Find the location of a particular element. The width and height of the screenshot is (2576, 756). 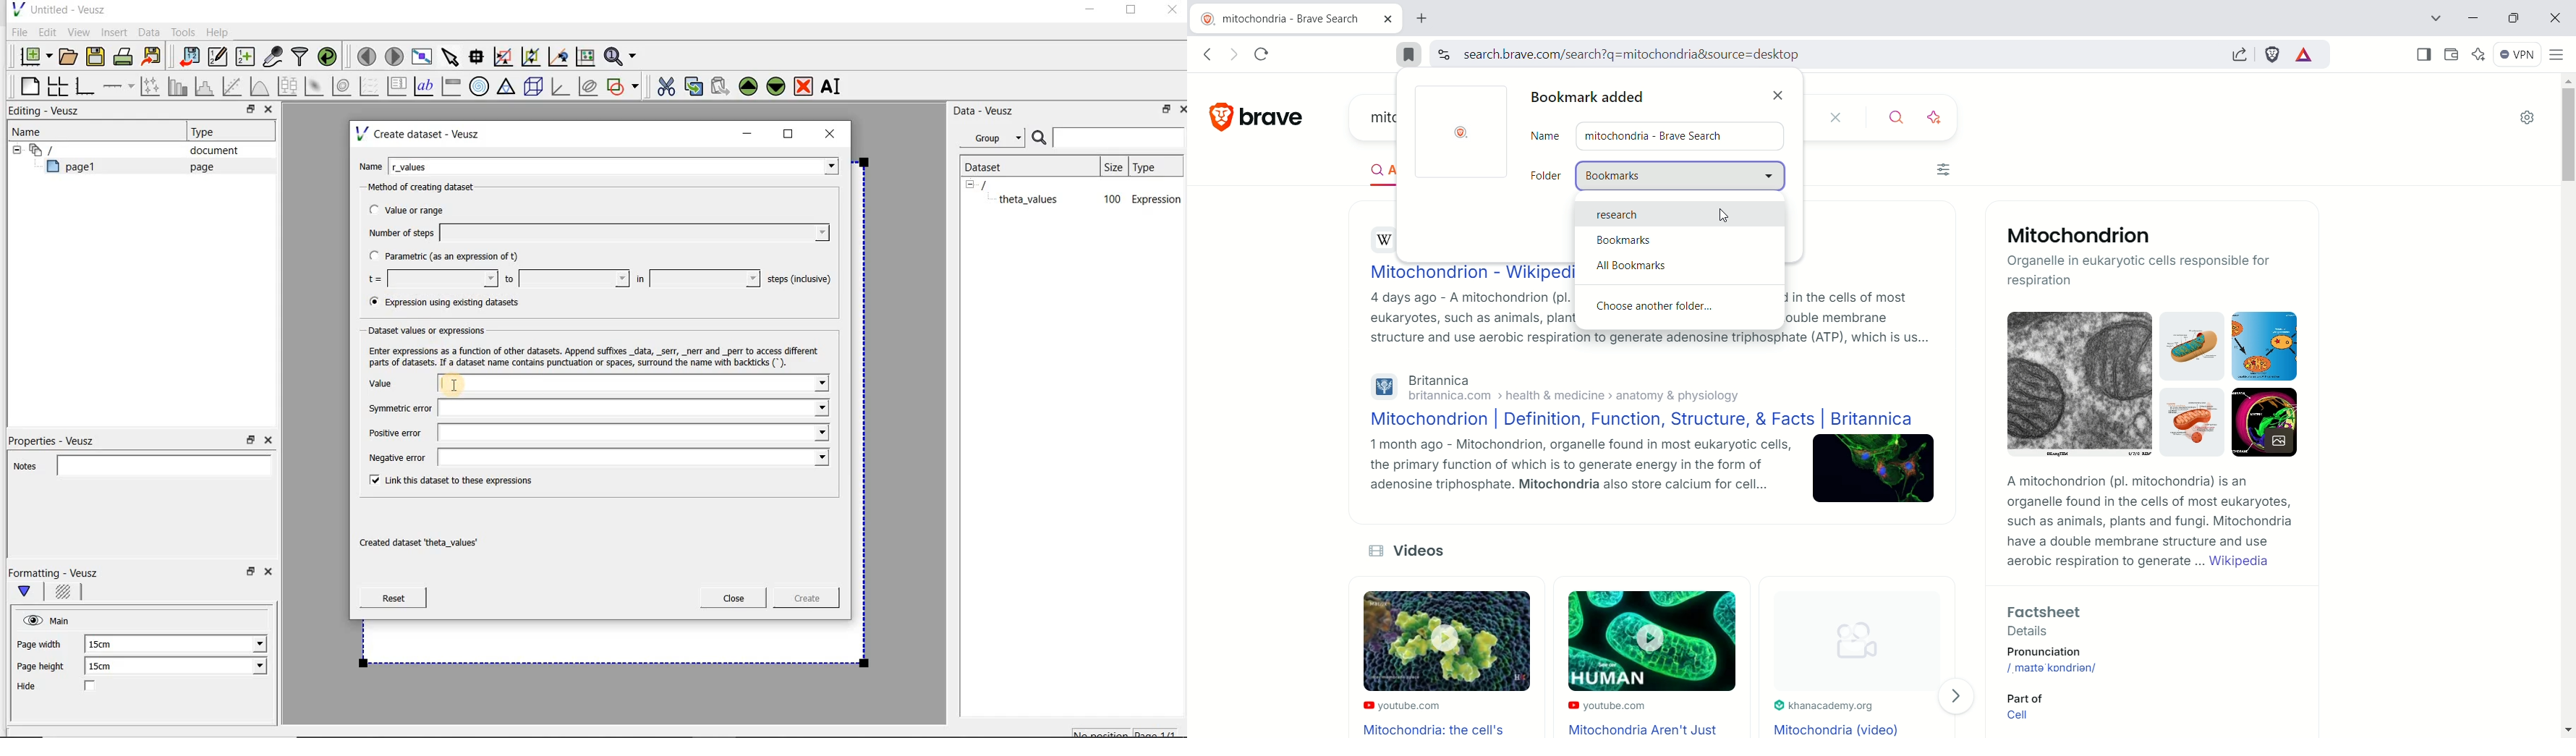

plot a function is located at coordinates (259, 86).